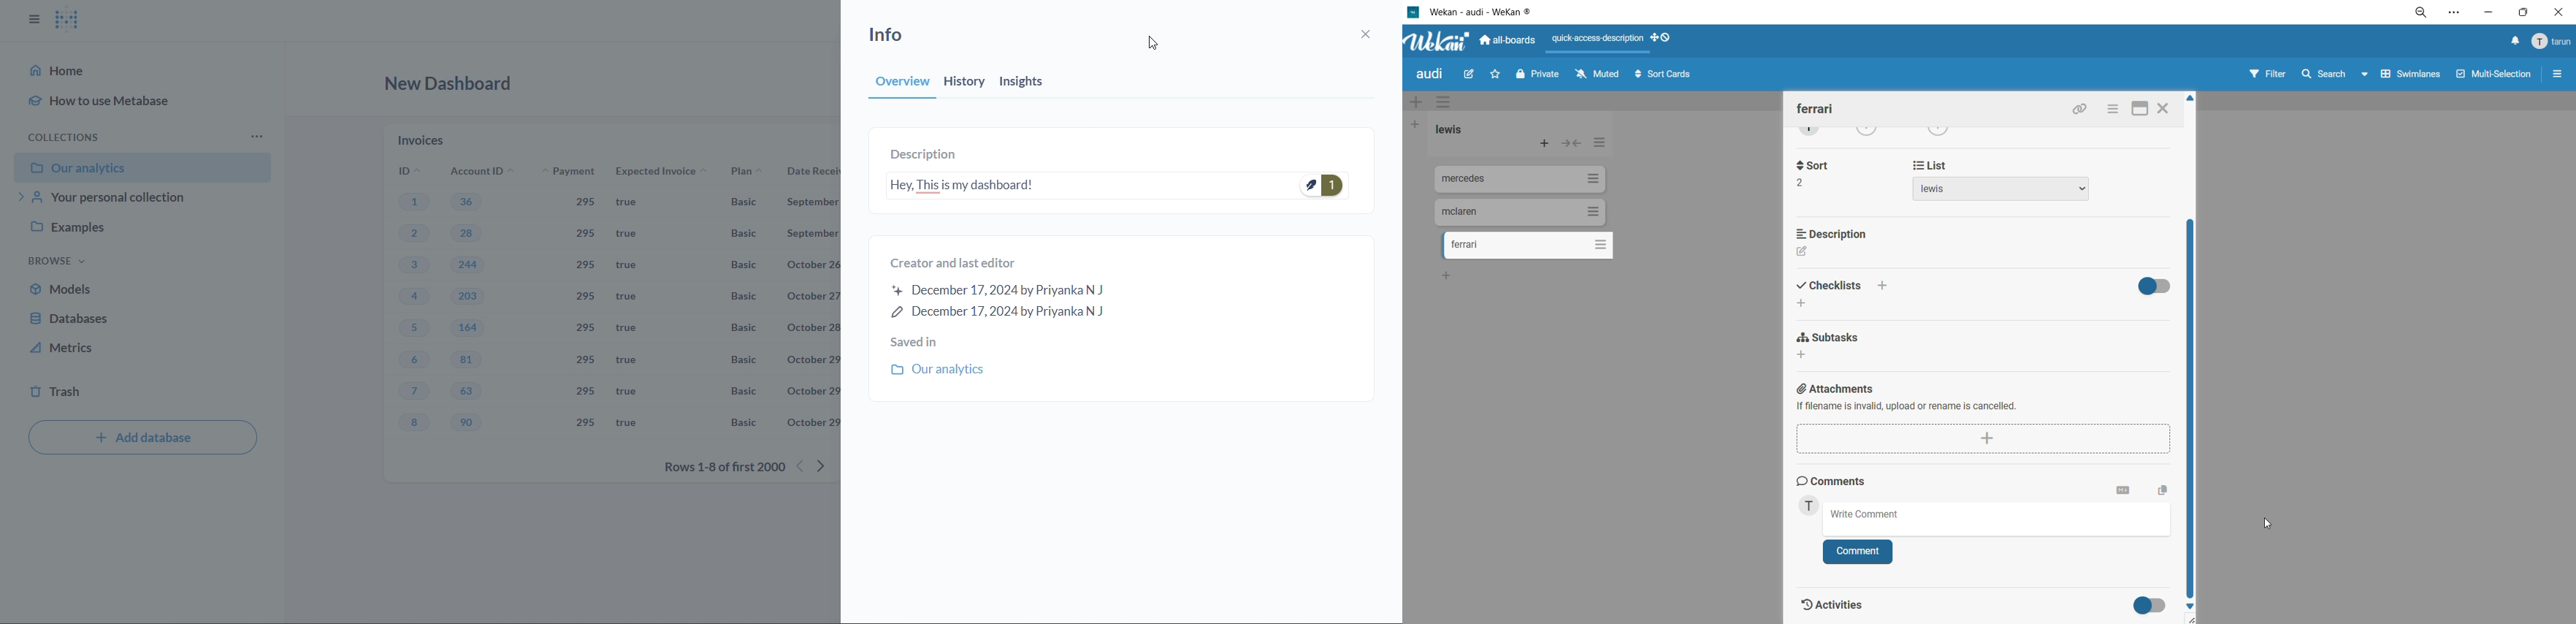 The width and height of the screenshot is (2576, 644). Describe the element at coordinates (2271, 76) in the screenshot. I see `filter` at that location.